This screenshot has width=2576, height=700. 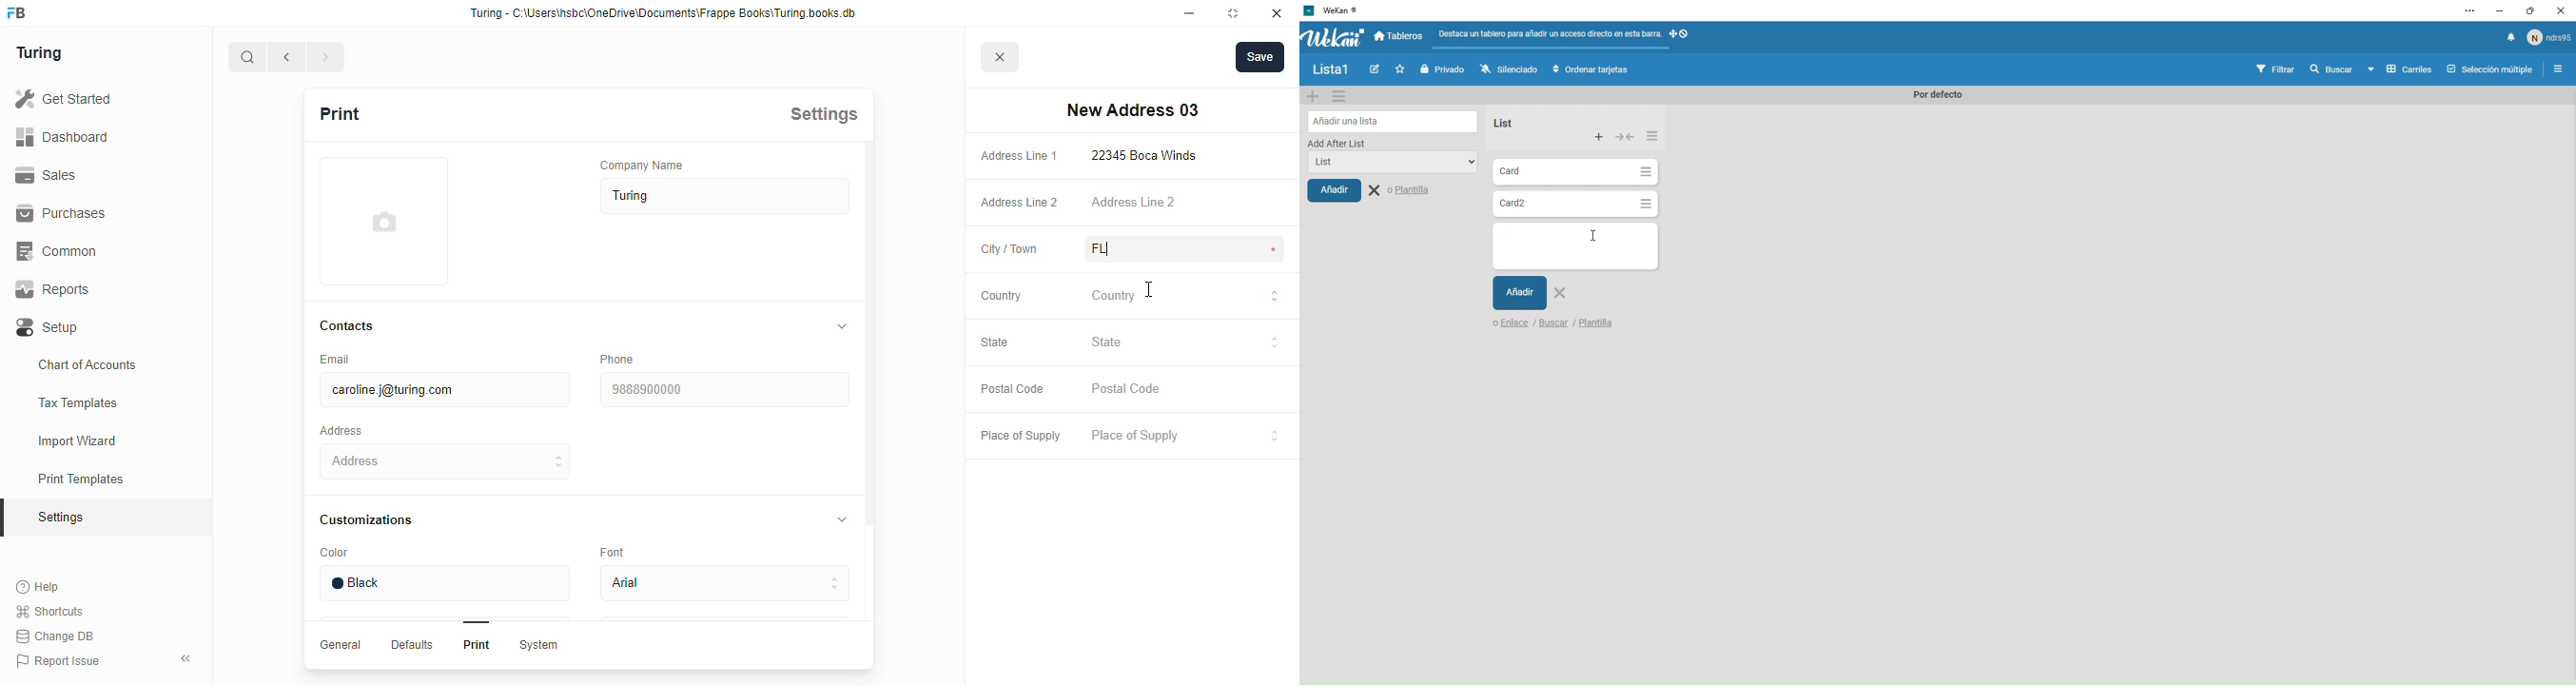 What do you see at coordinates (333, 359) in the screenshot?
I see `email` at bounding box center [333, 359].